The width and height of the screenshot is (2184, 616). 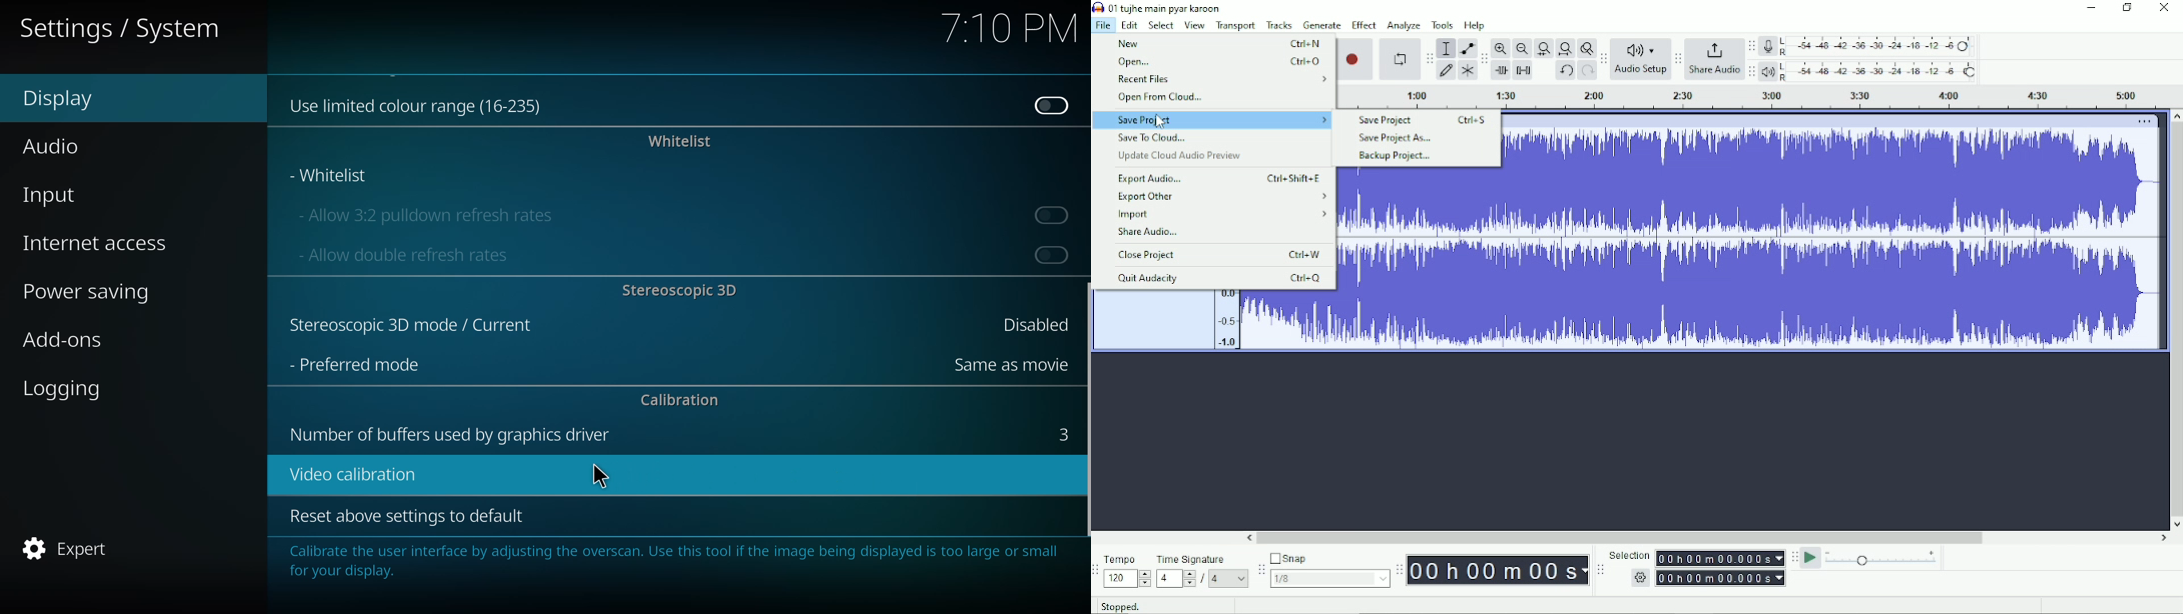 I want to click on File, so click(x=1103, y=25).